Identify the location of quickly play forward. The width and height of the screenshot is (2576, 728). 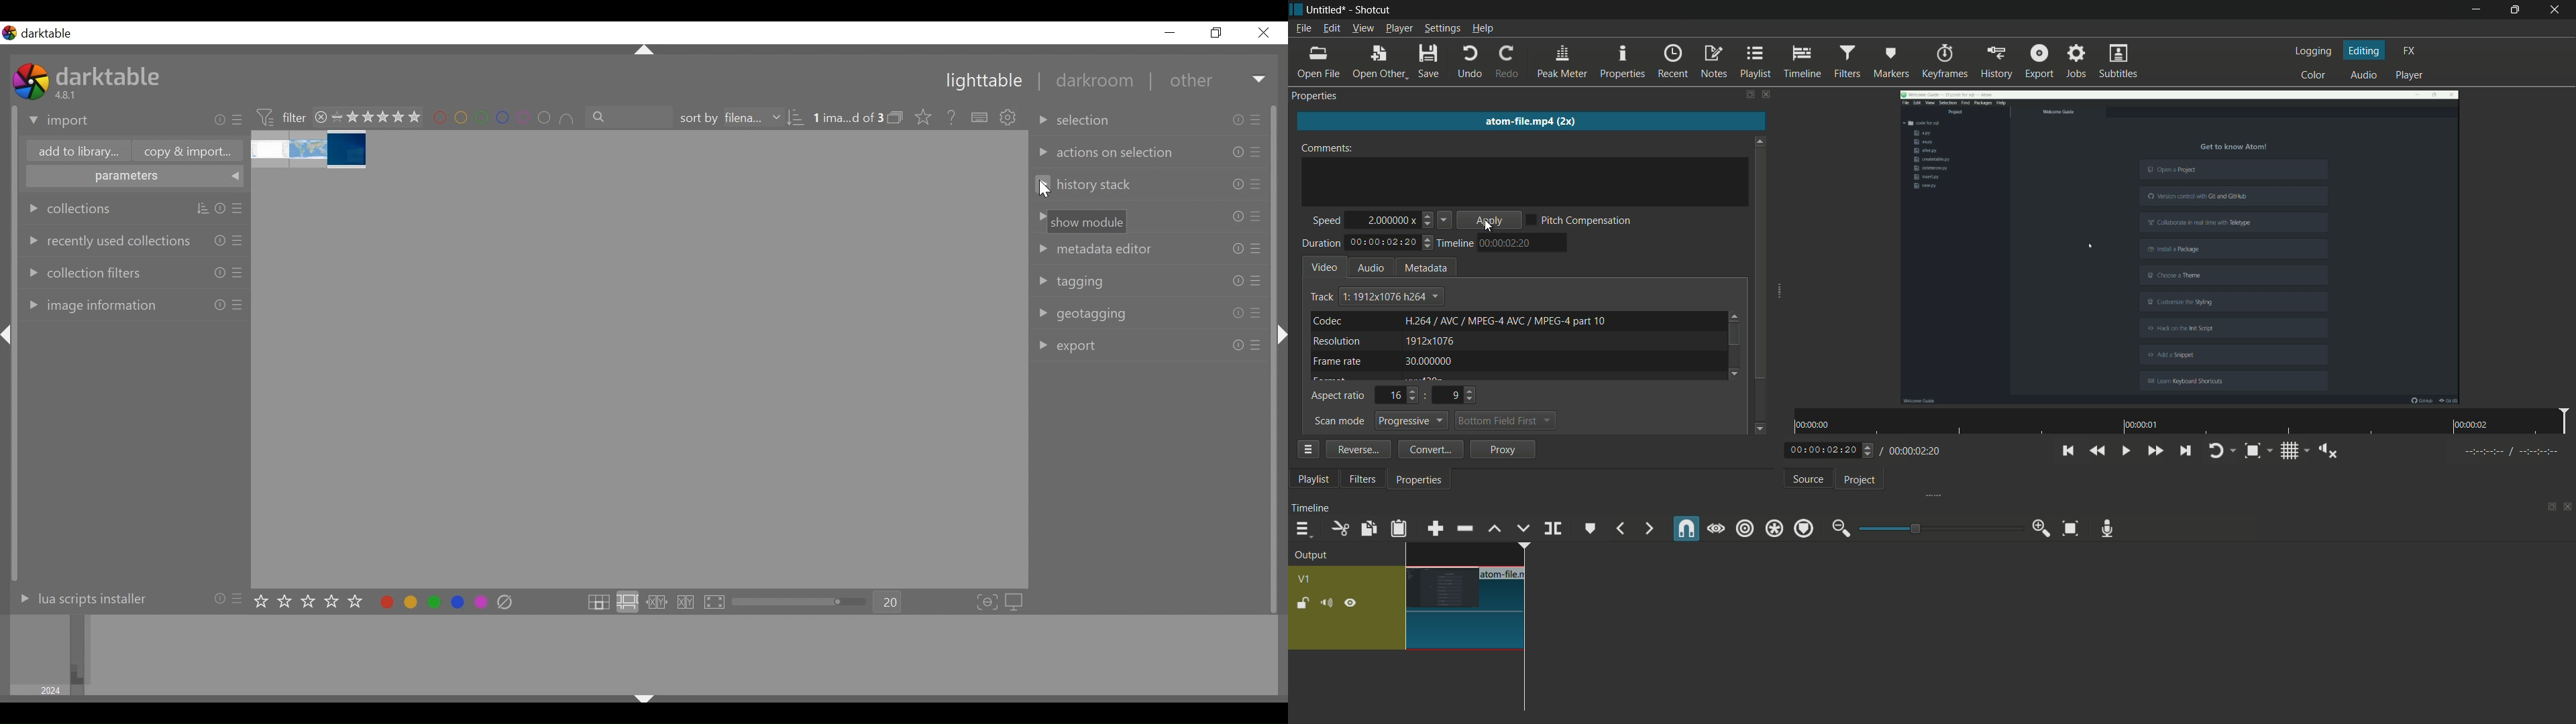
(2157, 452).